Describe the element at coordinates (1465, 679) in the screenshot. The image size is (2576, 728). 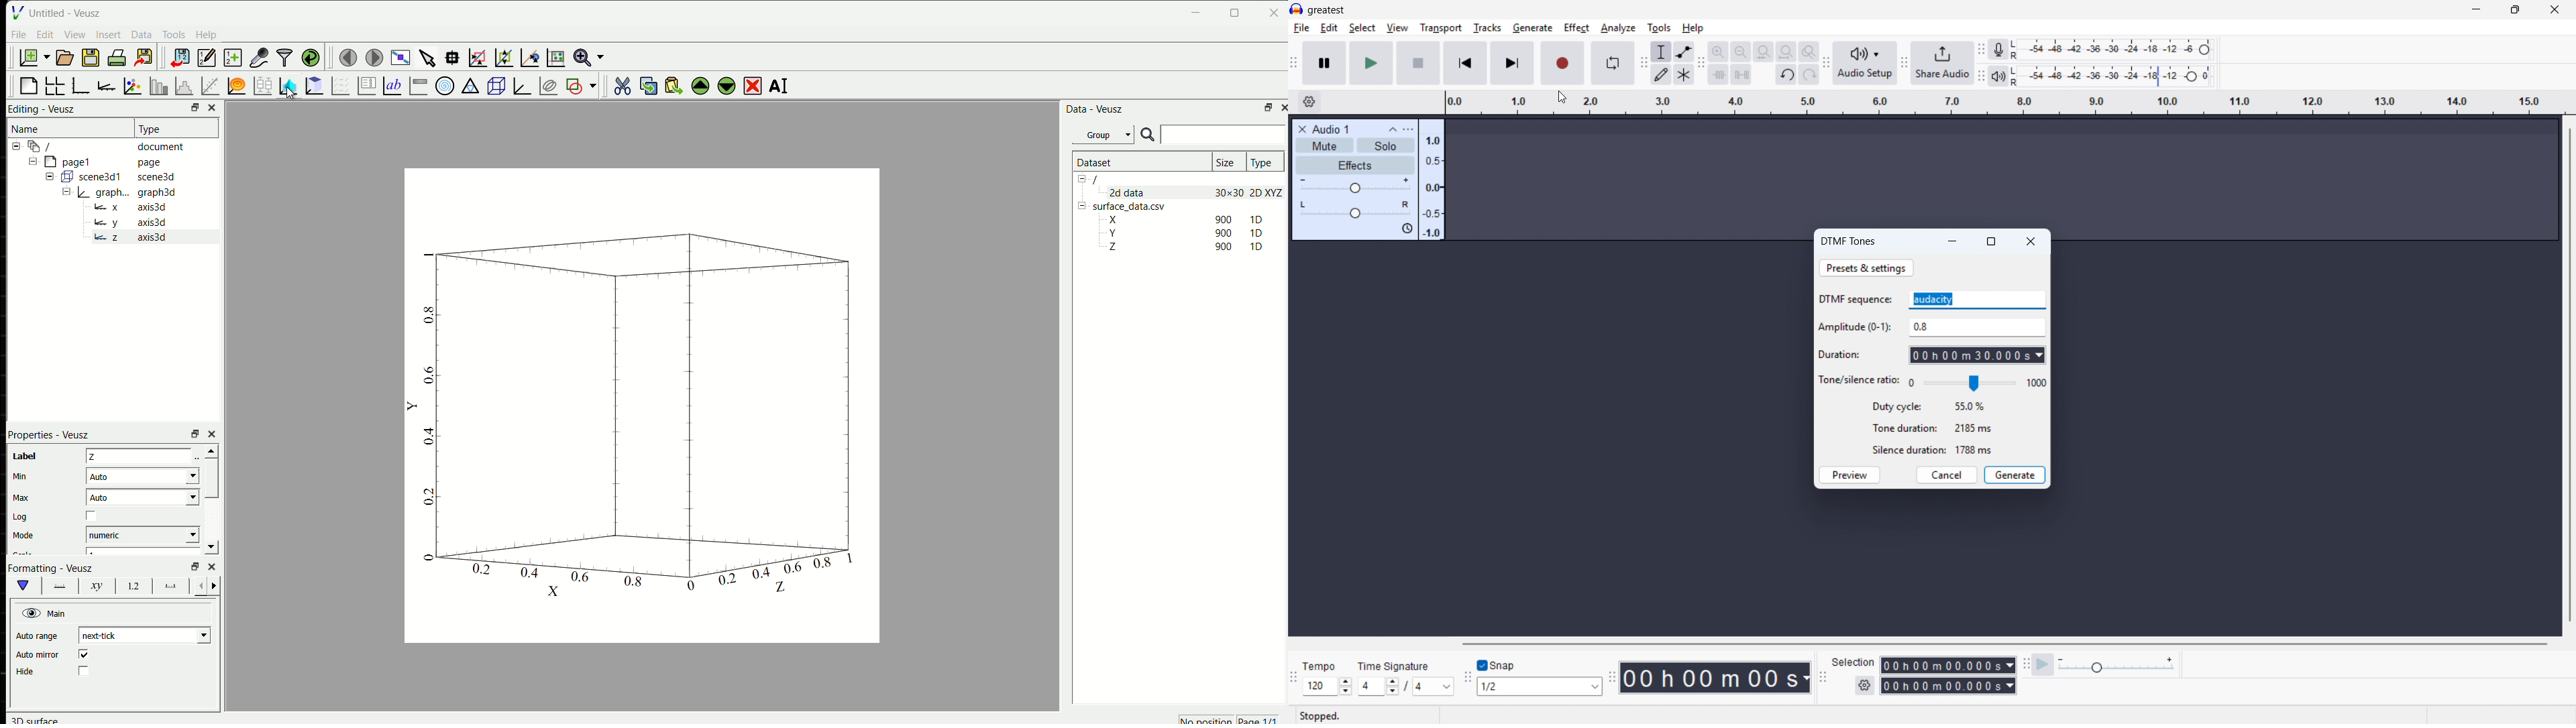
I see `Snapping toolbar ` at that location.